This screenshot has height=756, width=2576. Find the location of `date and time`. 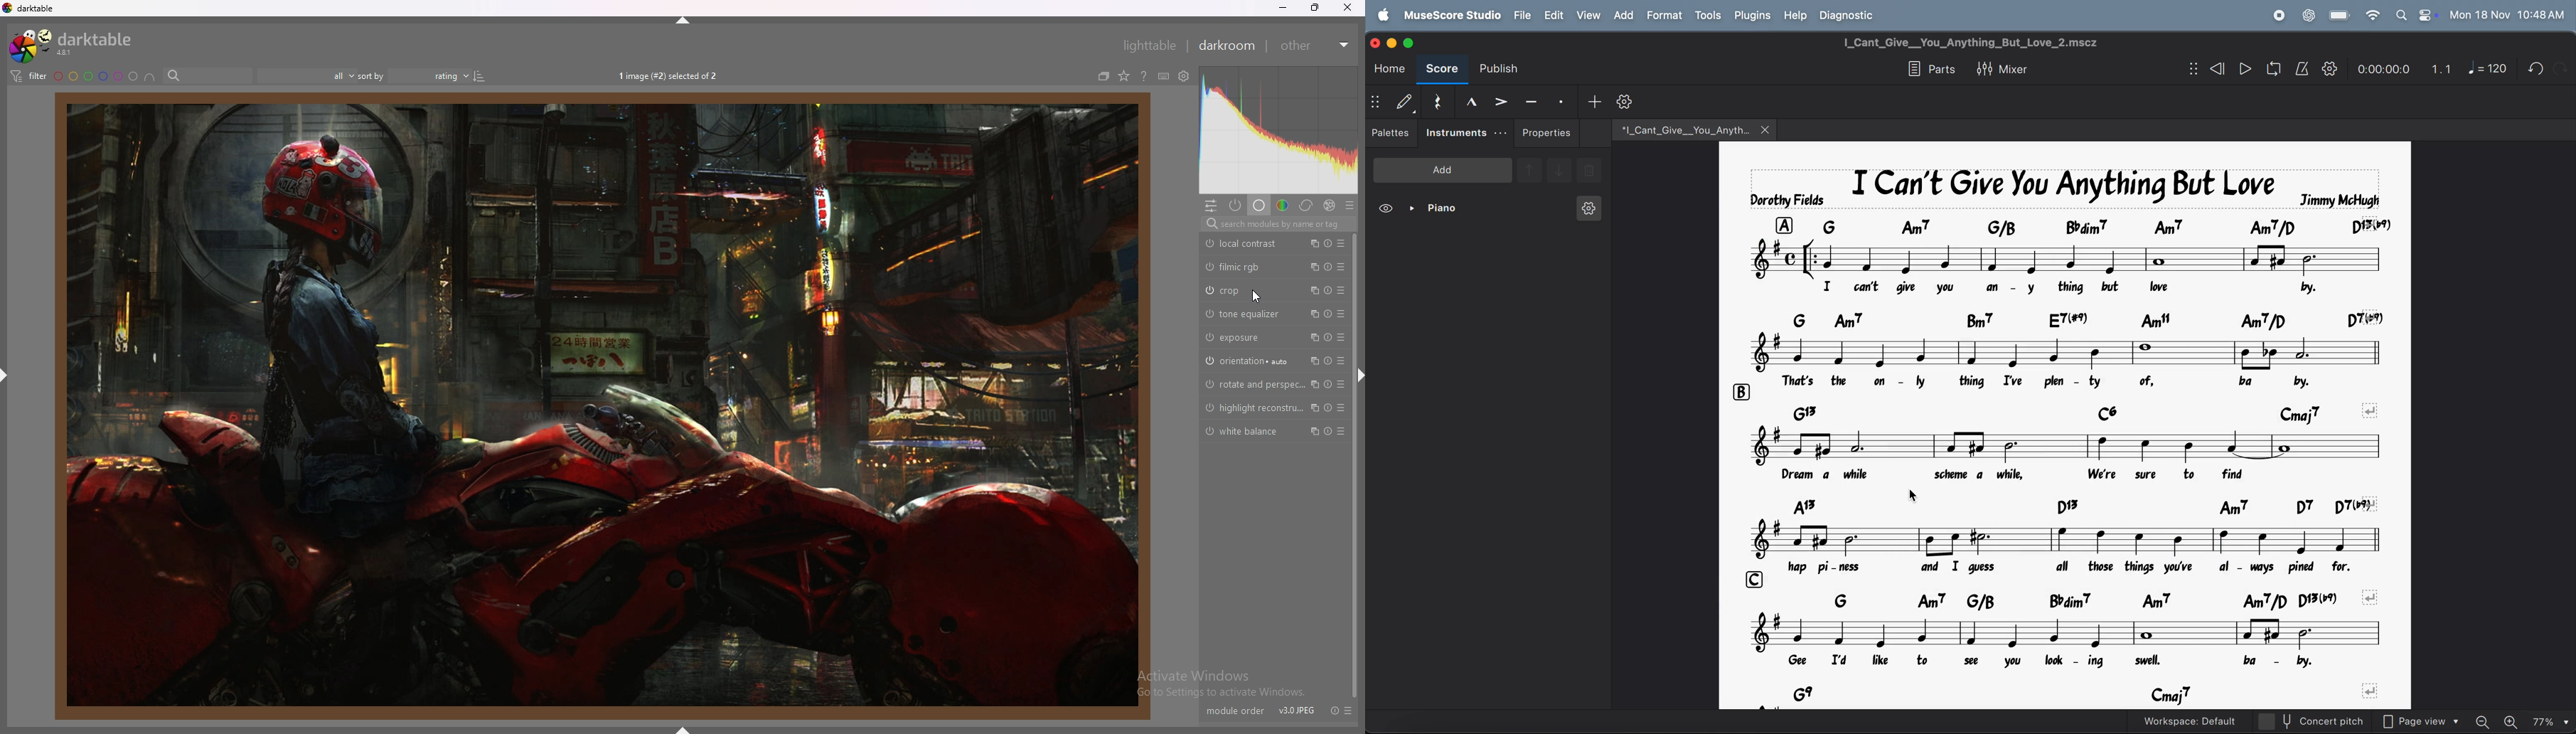

date and time is located at coordinates (2508, 14).